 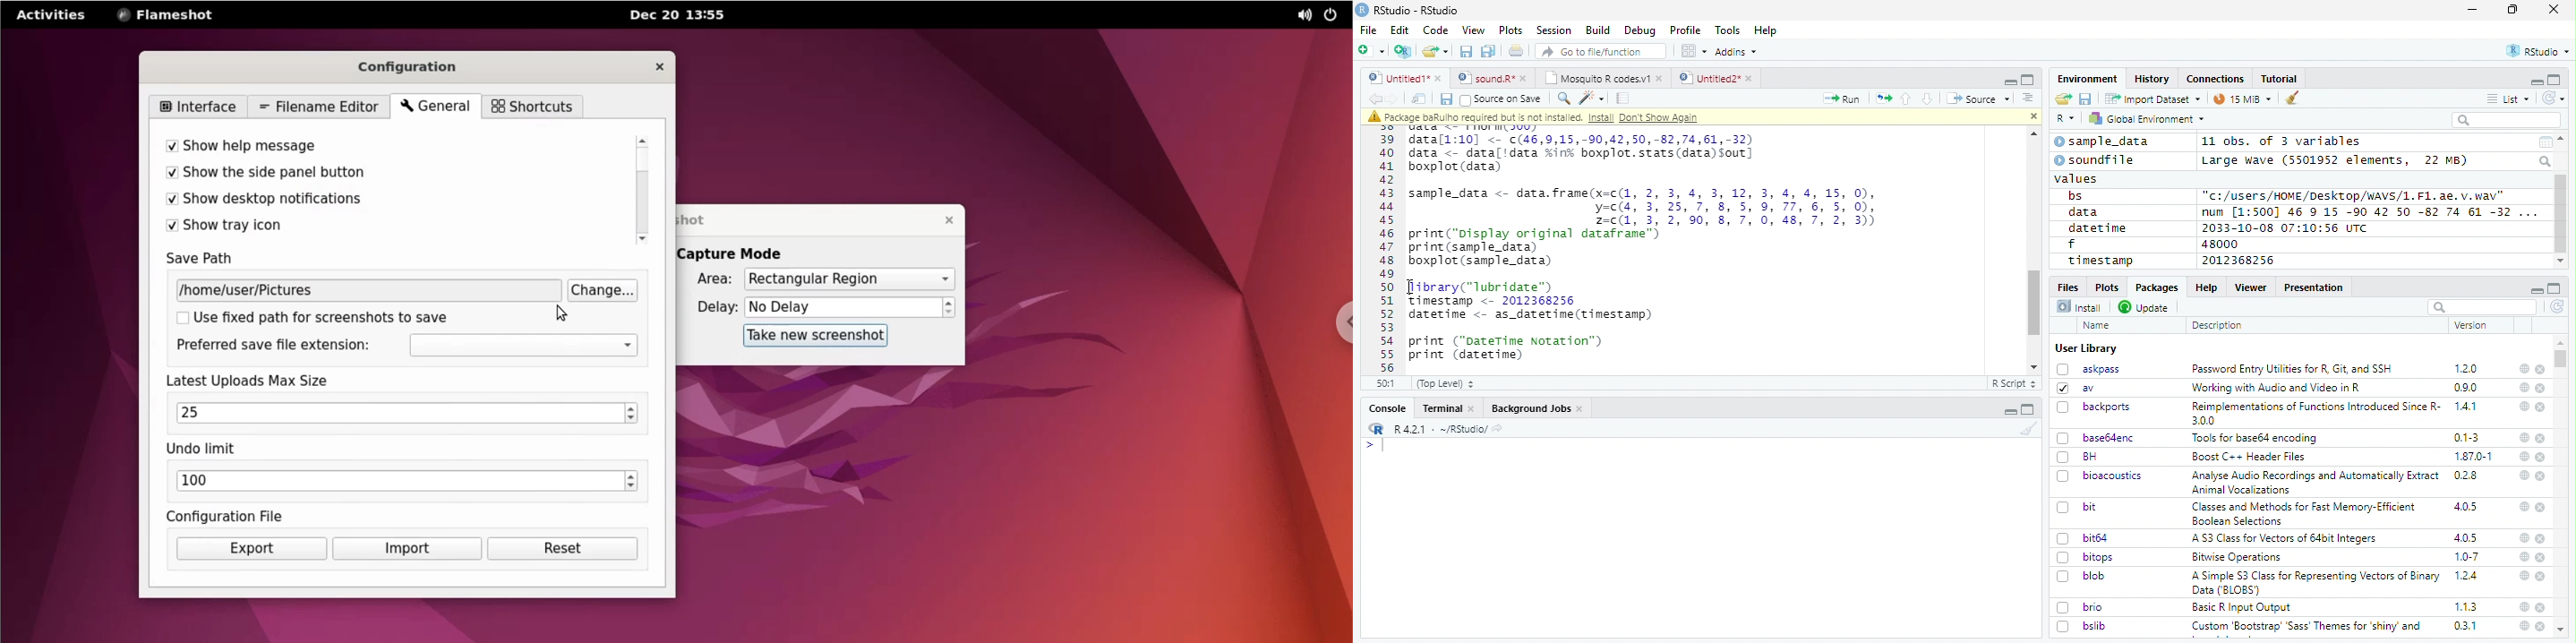 What do you see at coordinates (2155, 287) in the screenshot?
I see `Packages` at bounding box center [2155, 287].